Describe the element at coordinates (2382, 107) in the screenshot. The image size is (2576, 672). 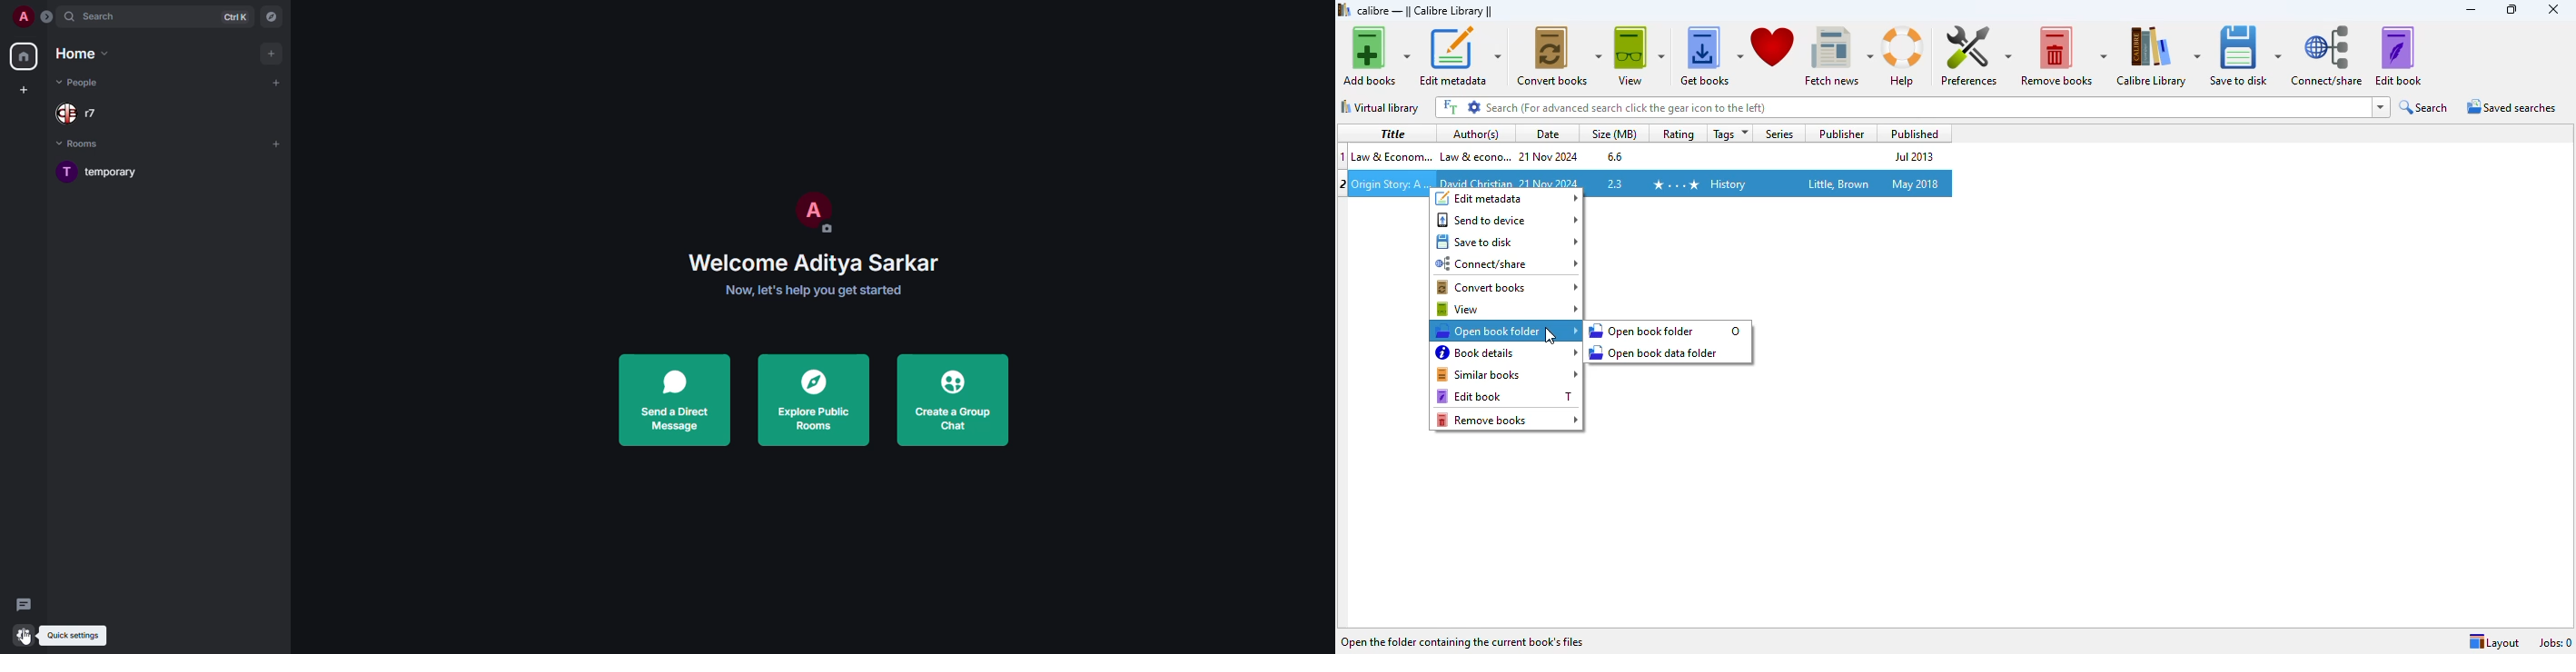
I see `dropdown` at that location.